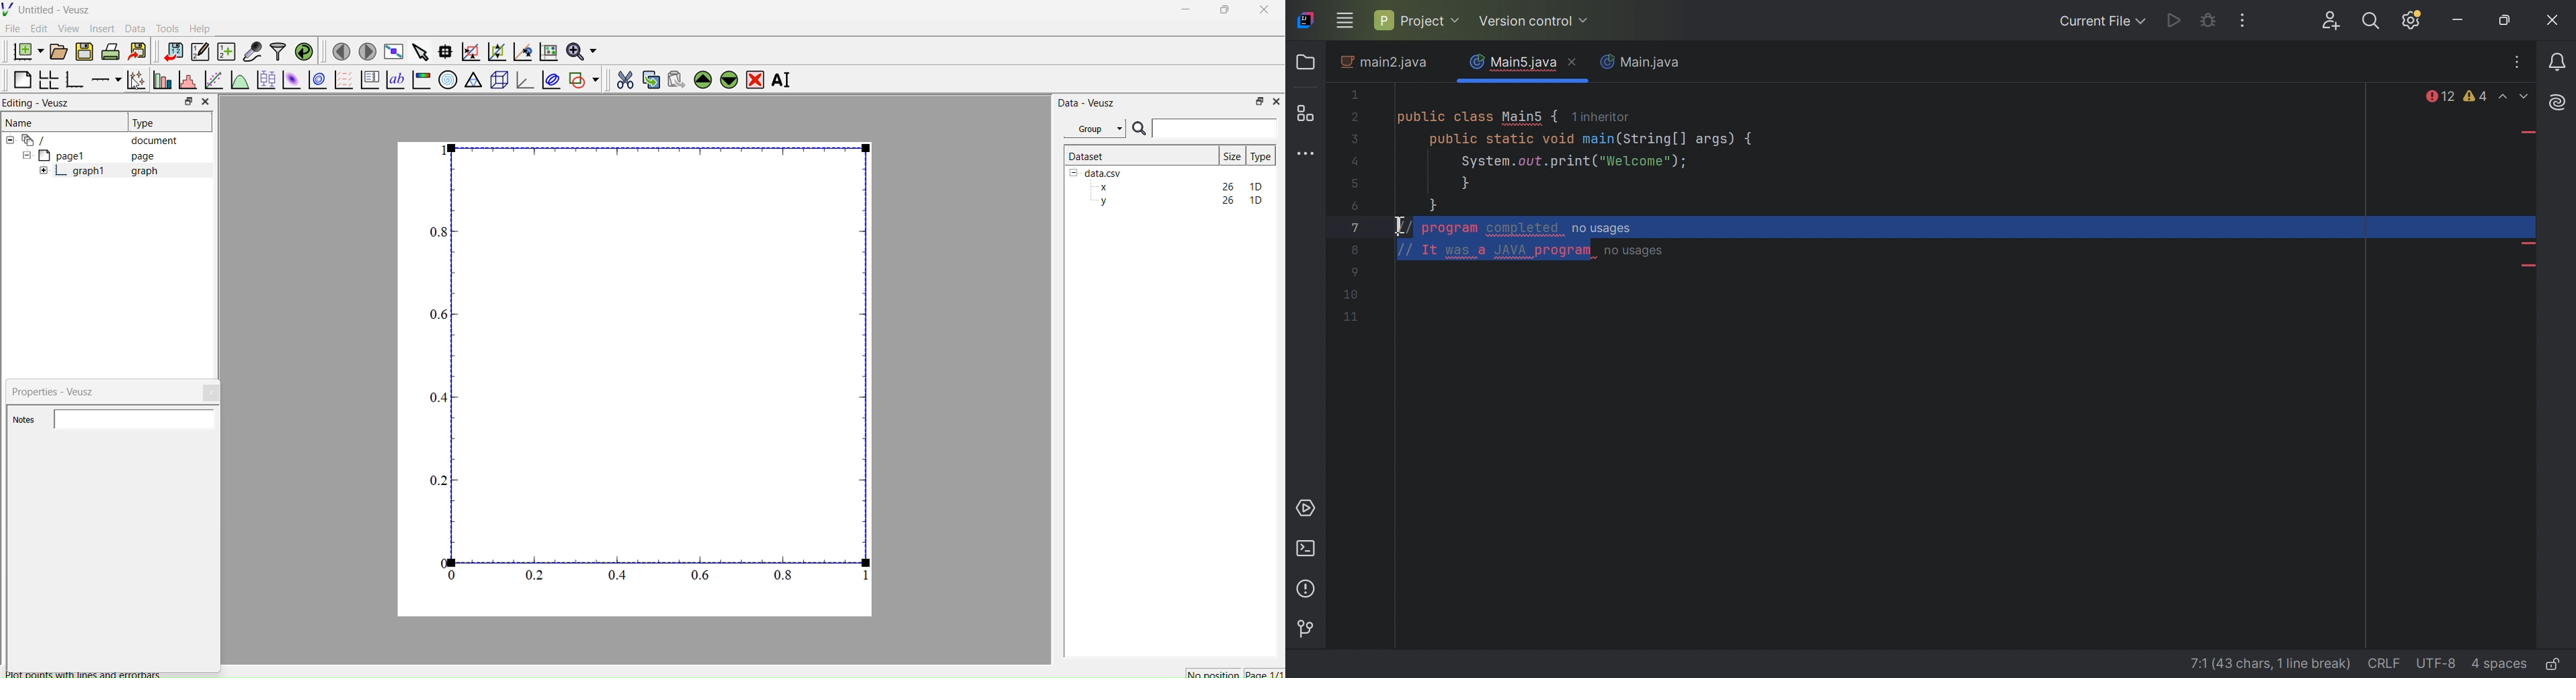  What do you see at coordinates (2103, 22) in the screenshot?
I see `Current File` at bounding box center [2103, 22].